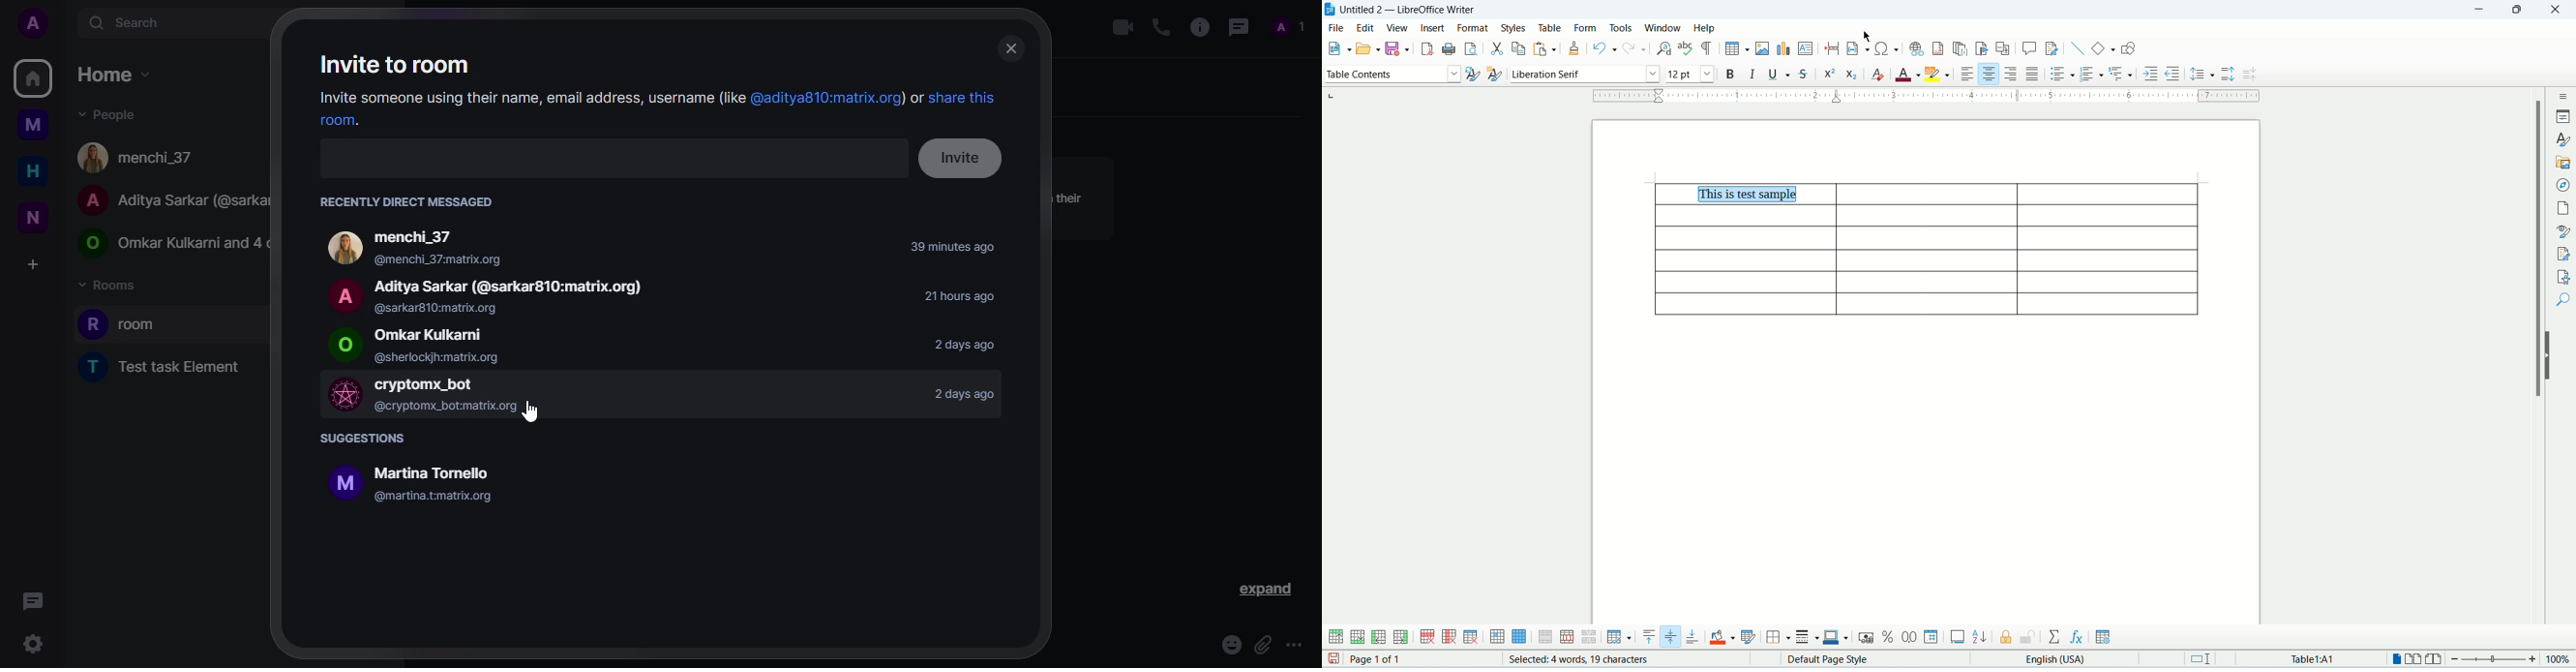  What do you see at coordinates (1160, 27) in the screenshot?
I see `voice call` at bounding box center [1160, 27].